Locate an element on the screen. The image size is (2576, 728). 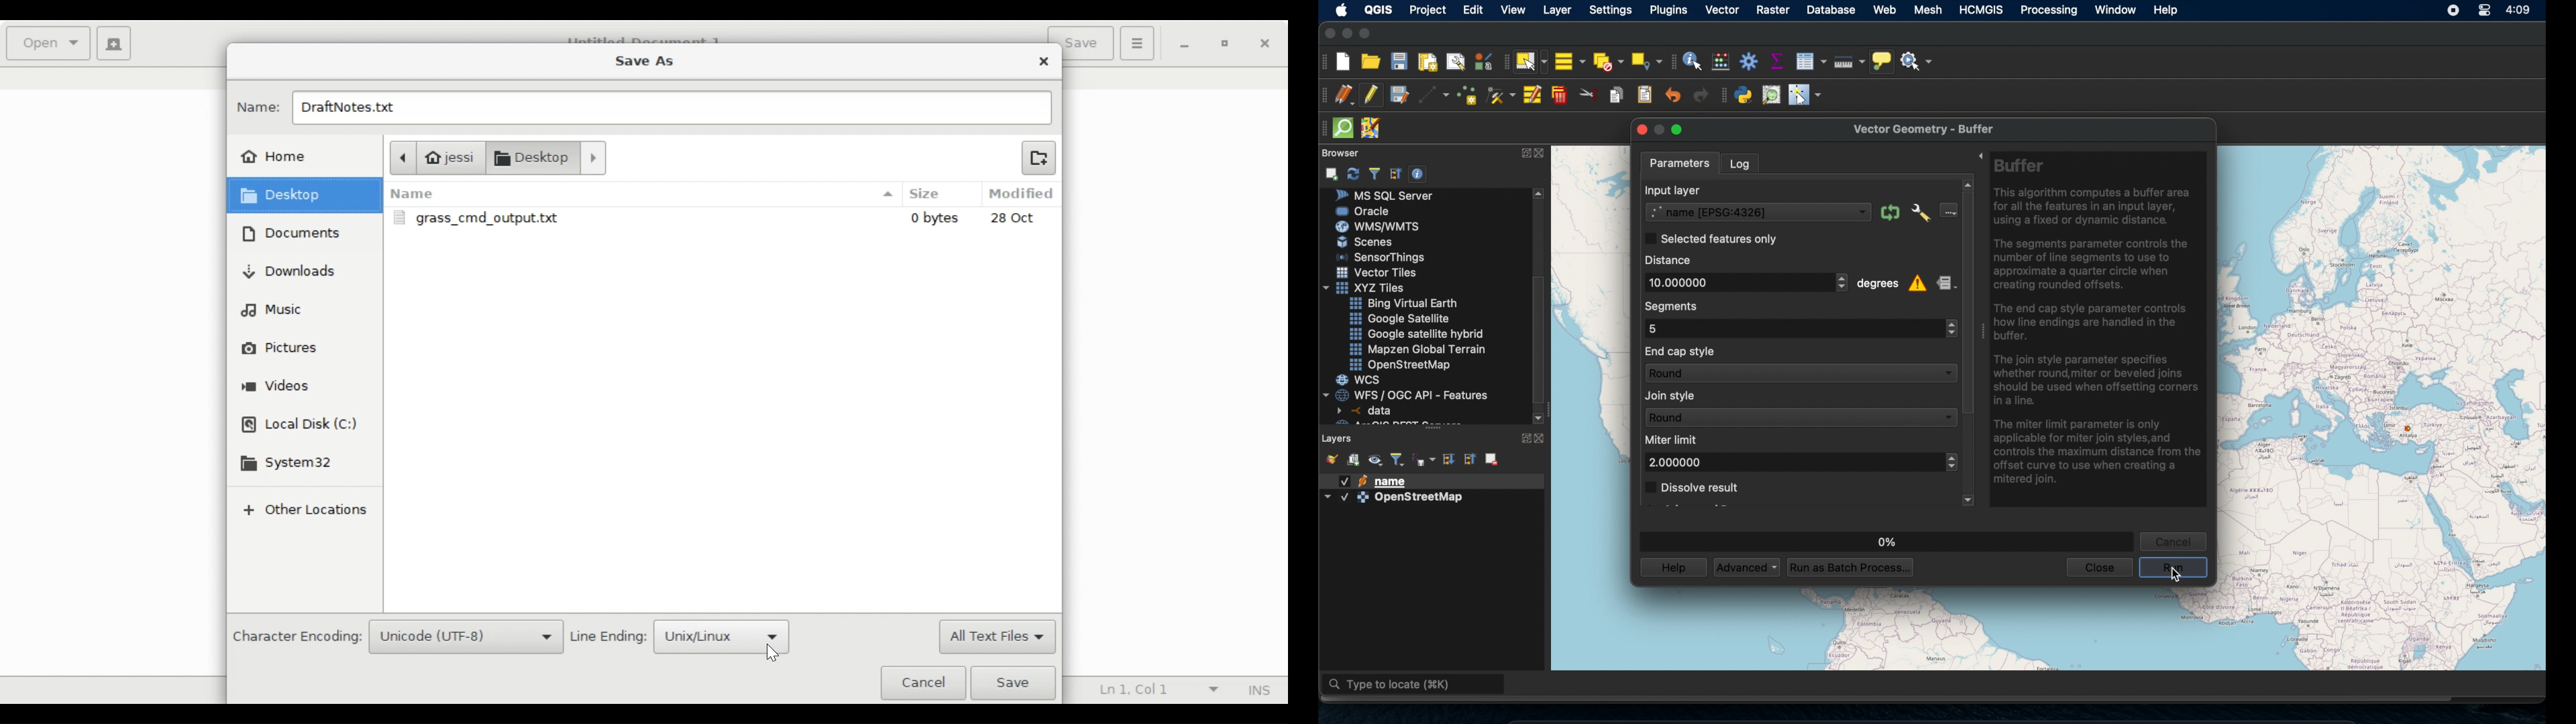
Character Encoding is located at coordinates (296, 638).